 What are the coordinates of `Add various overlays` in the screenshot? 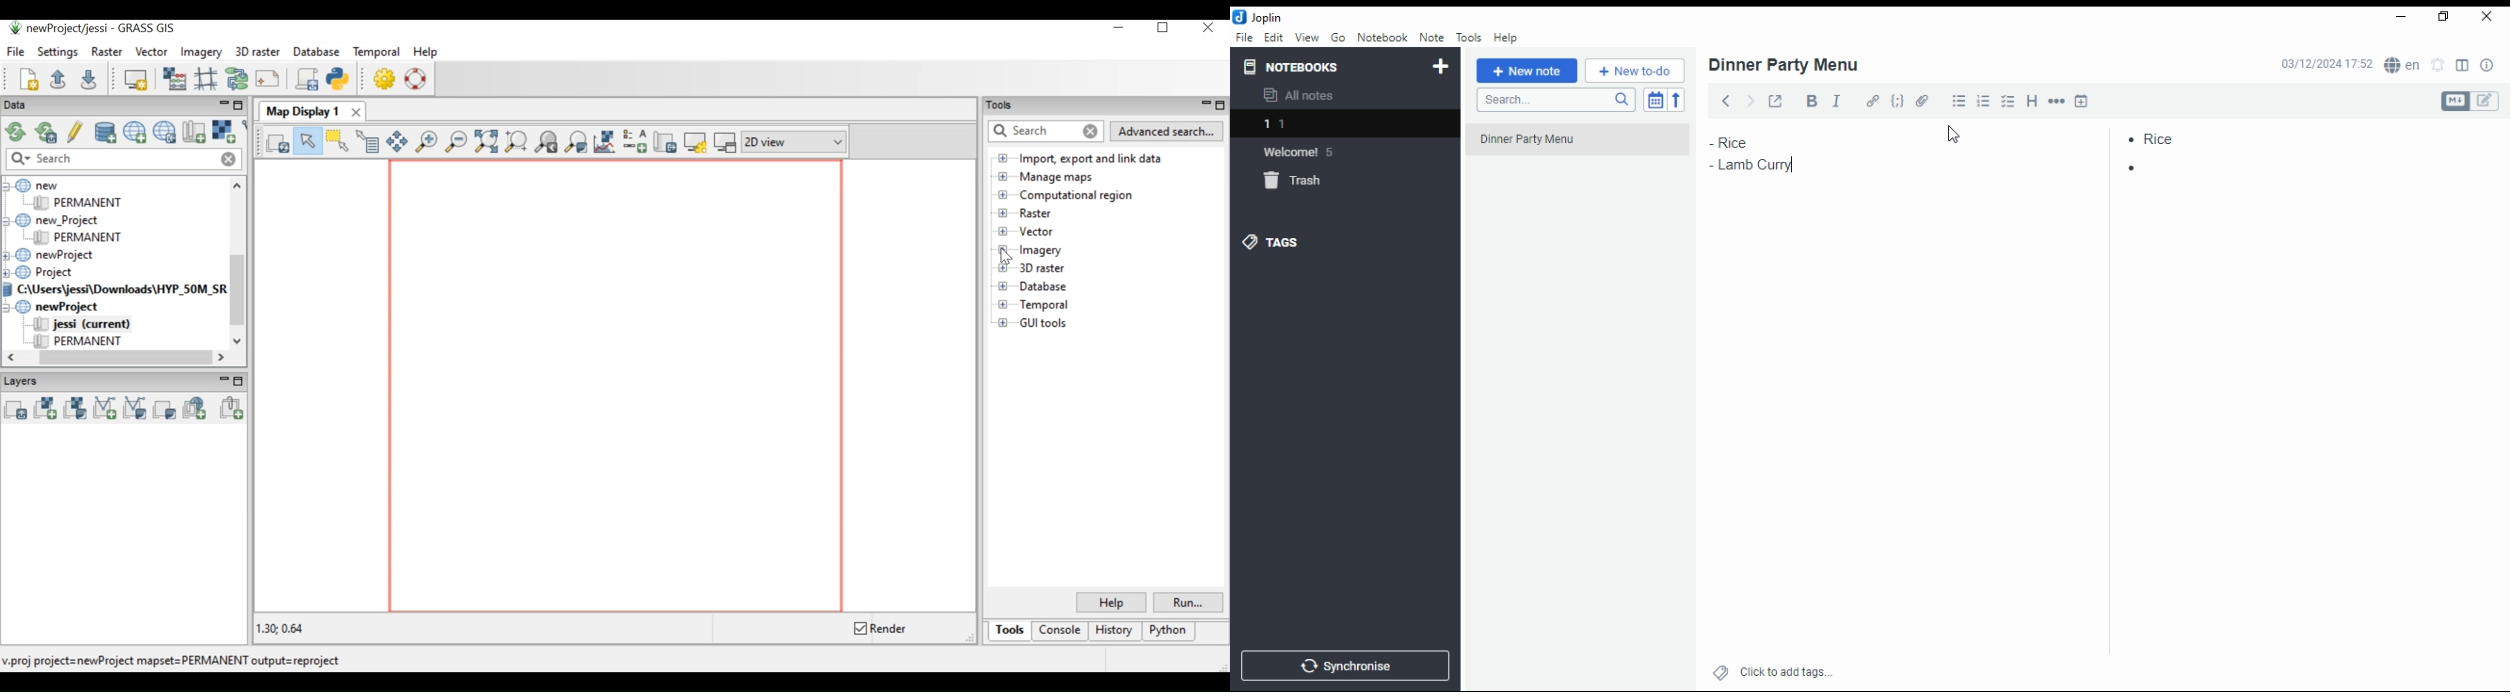 It's located at (165, 409).